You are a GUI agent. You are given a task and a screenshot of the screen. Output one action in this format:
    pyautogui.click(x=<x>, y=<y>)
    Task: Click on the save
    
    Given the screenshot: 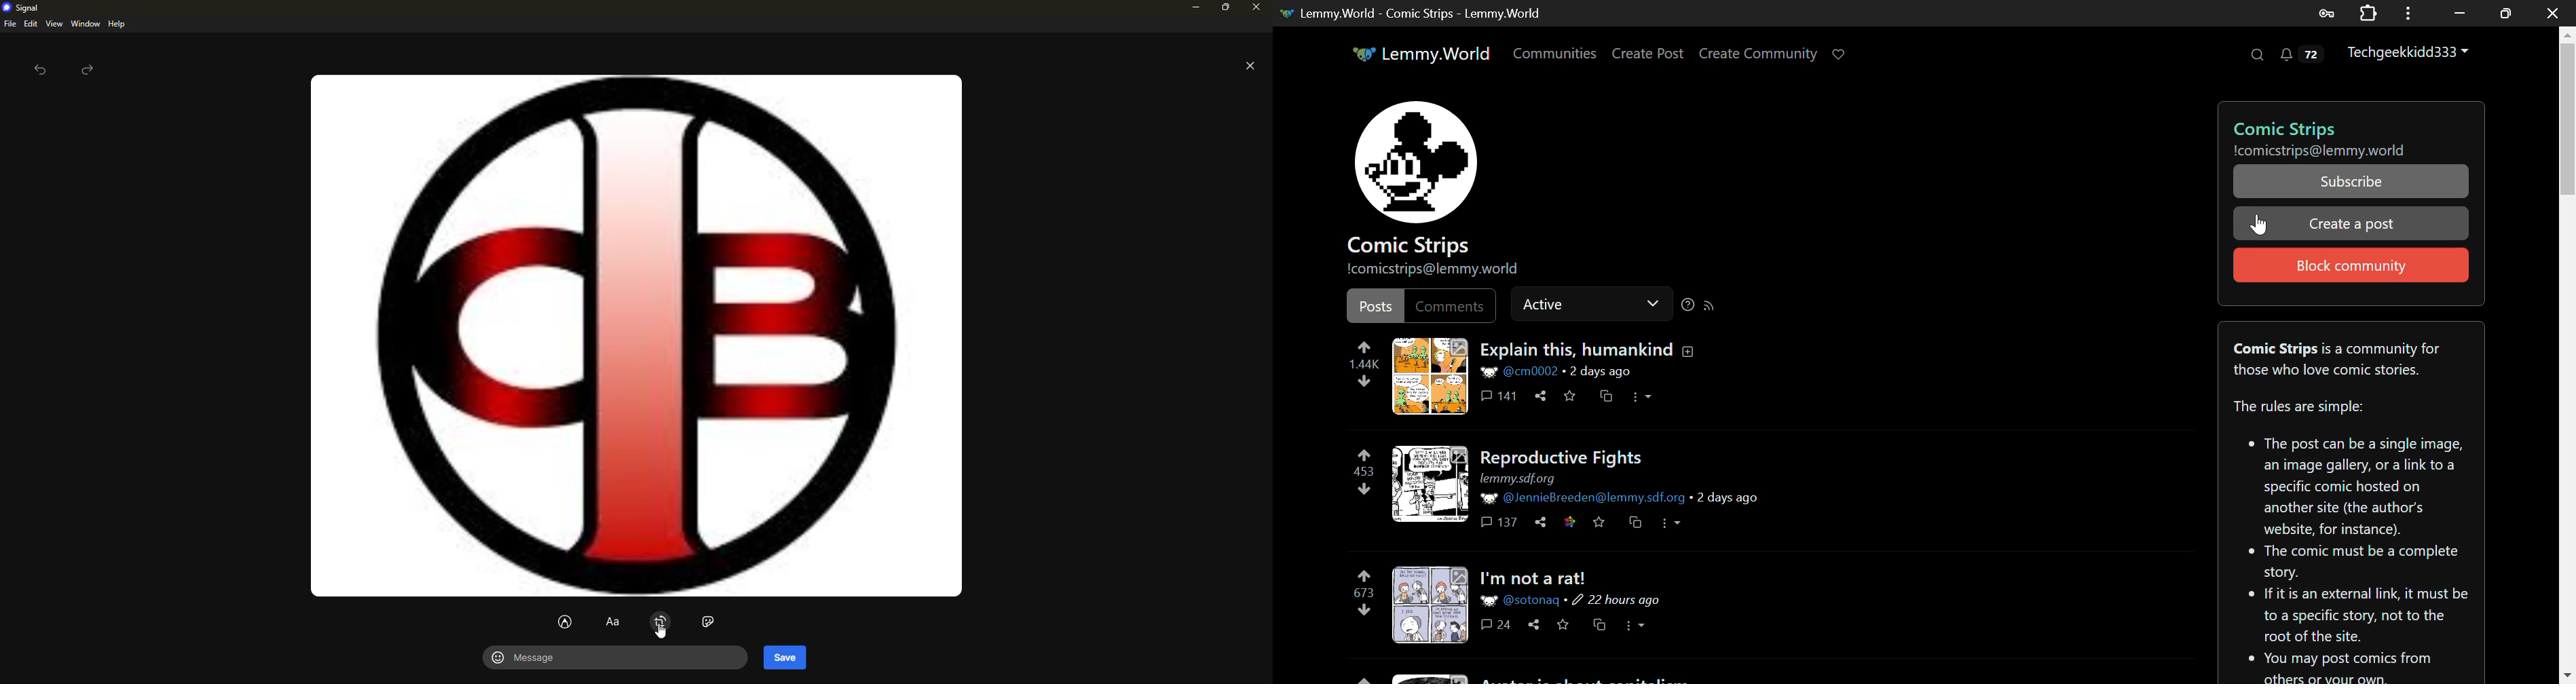 What is the action you would take?
    pyautogui.click(x=785, y=657)
    